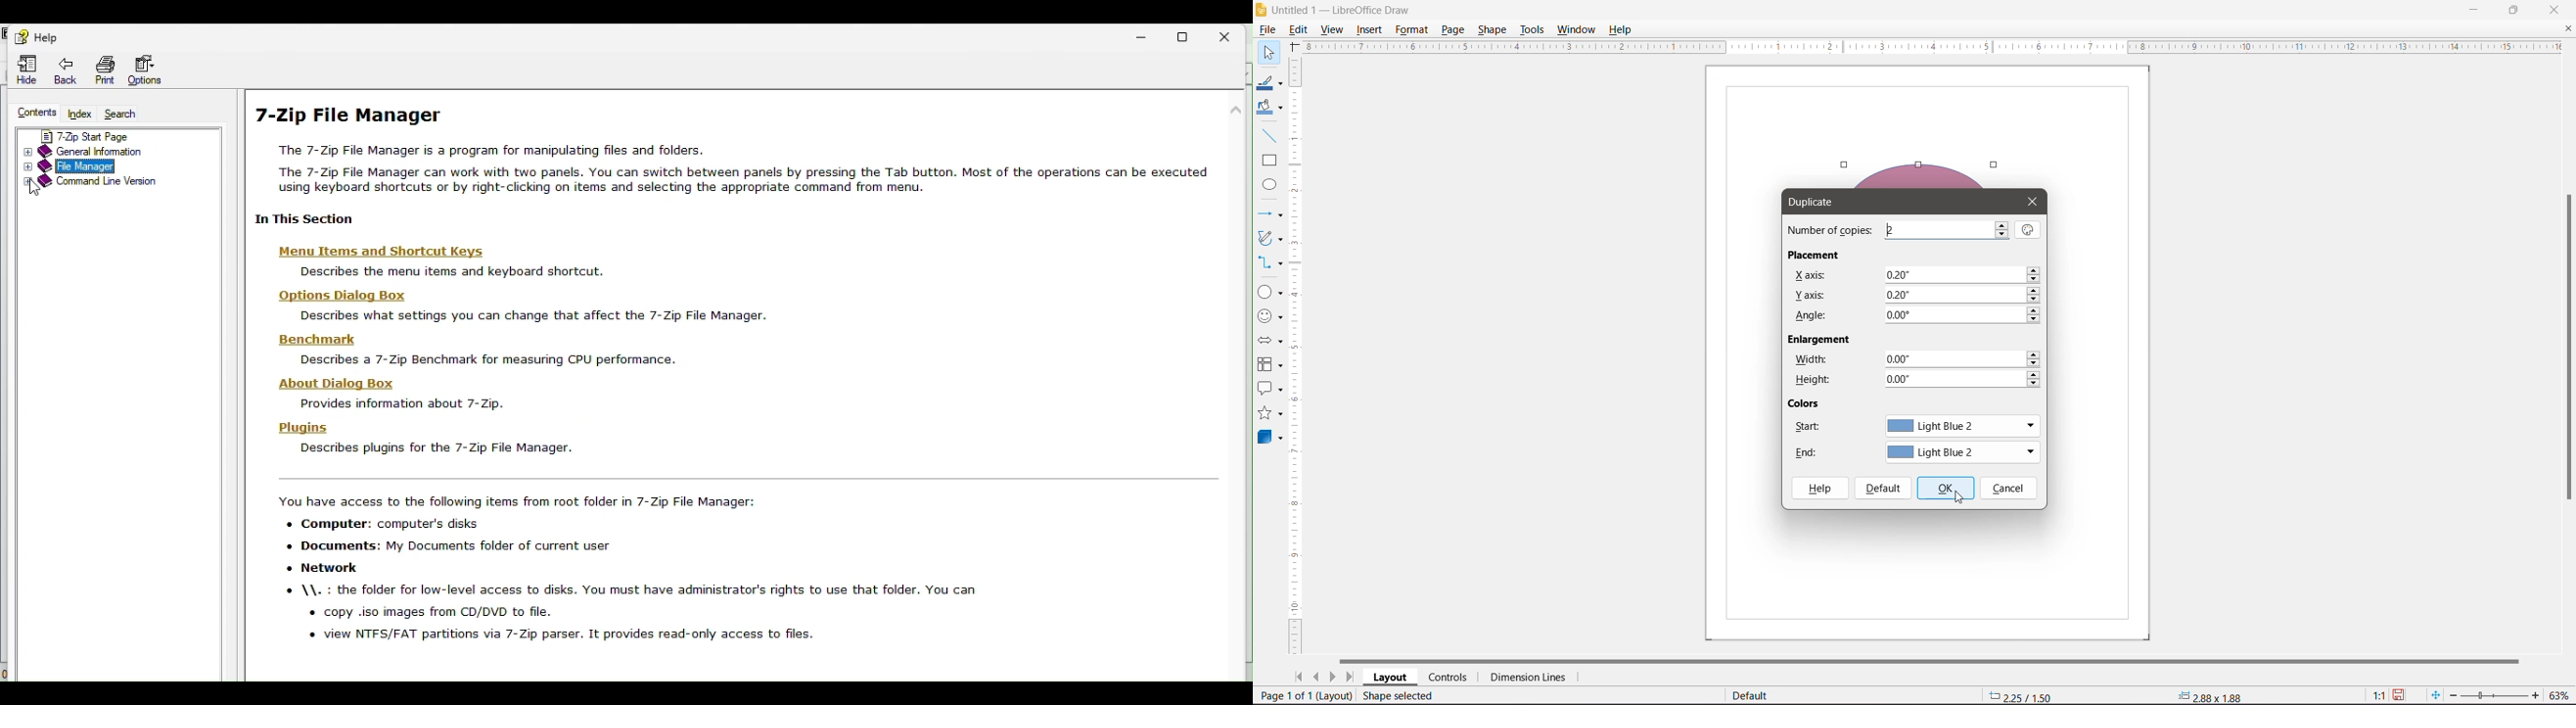  What do you see at coordinates (1270, 292) in the screenshot?
I see `Basic Shapes` at bounding box center [1270, 292].